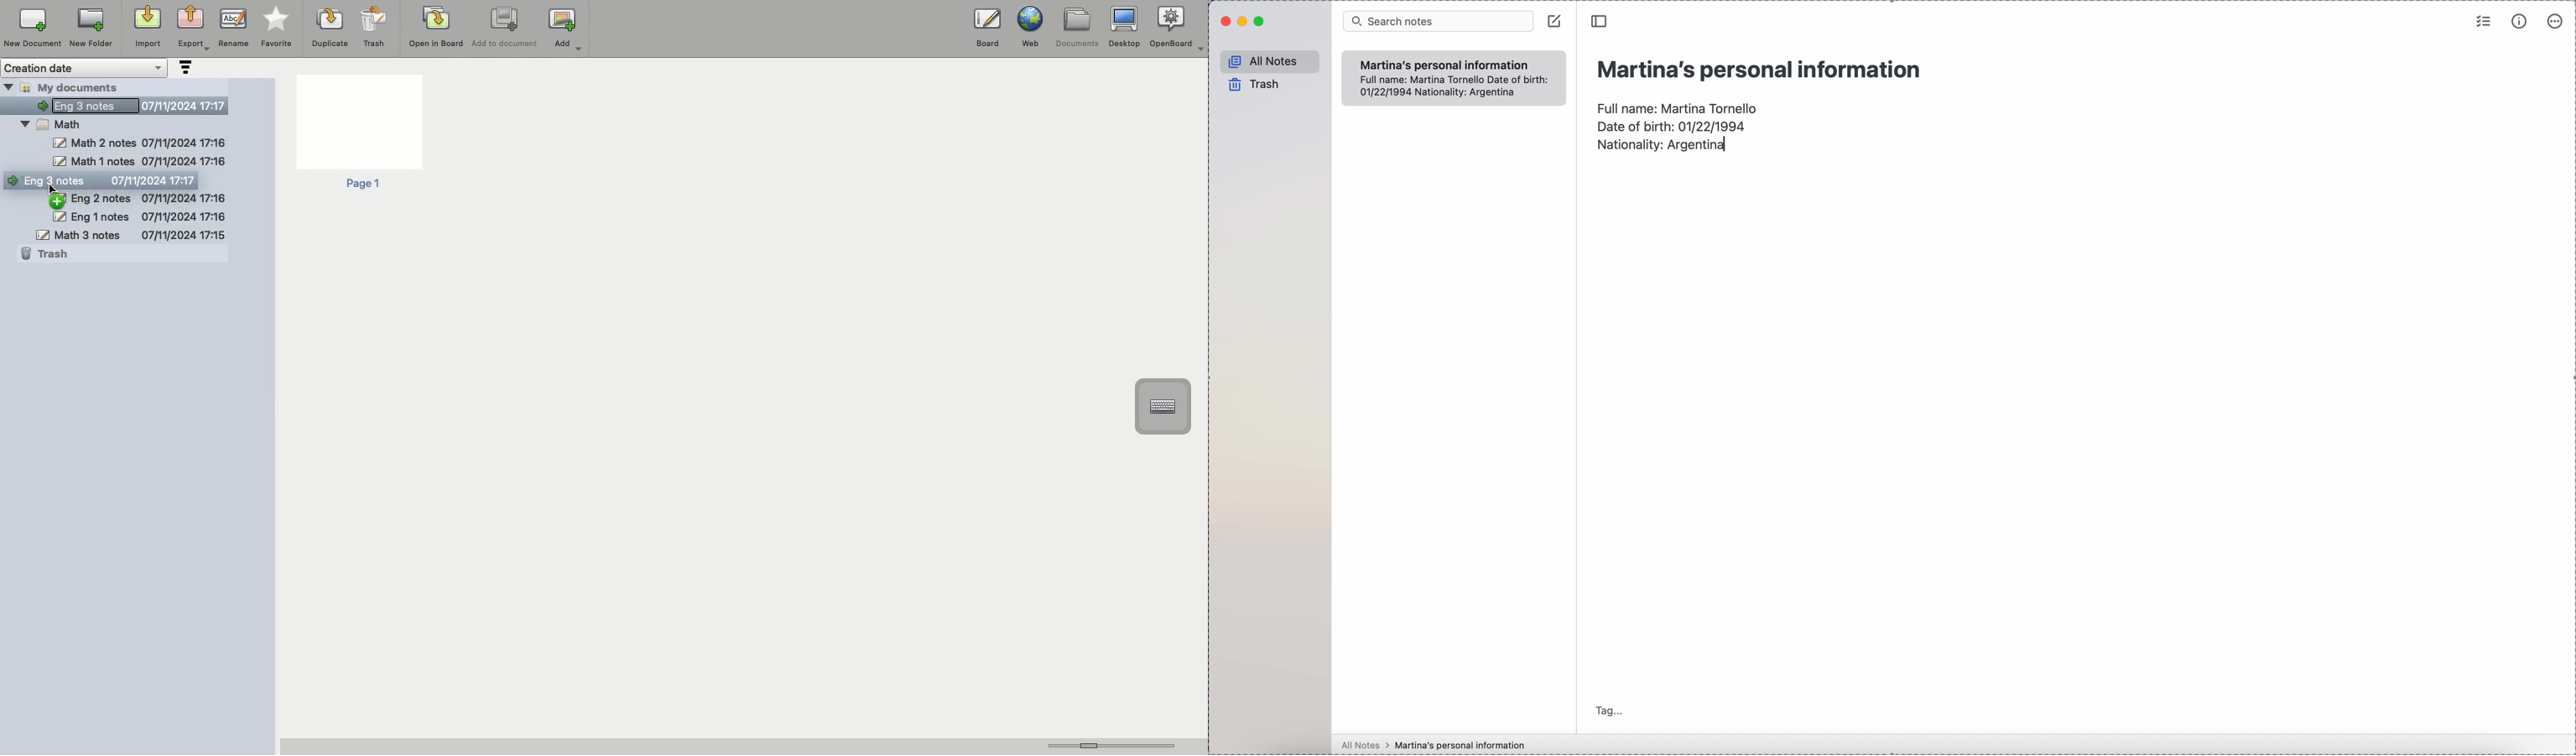  Describe the element at coordinates (2554, 22) in the screenshot. I see `more options` at that location.